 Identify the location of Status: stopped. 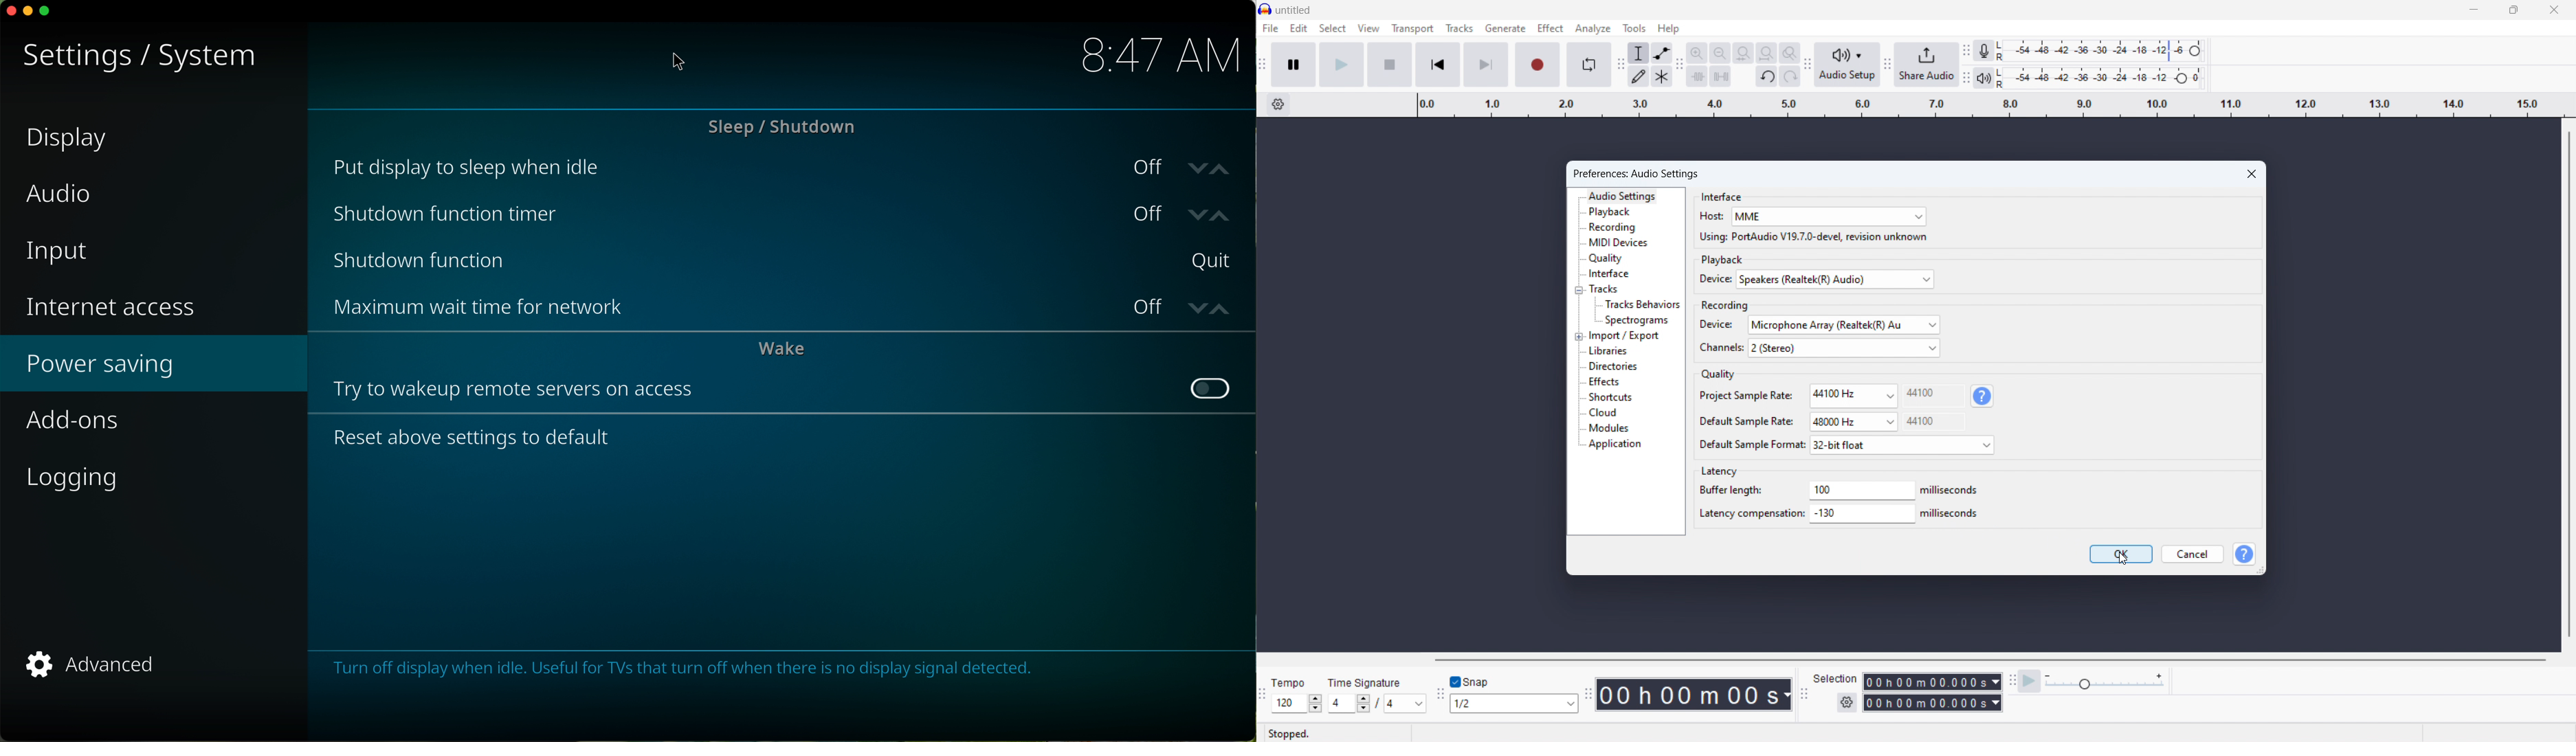
(1291, 733).